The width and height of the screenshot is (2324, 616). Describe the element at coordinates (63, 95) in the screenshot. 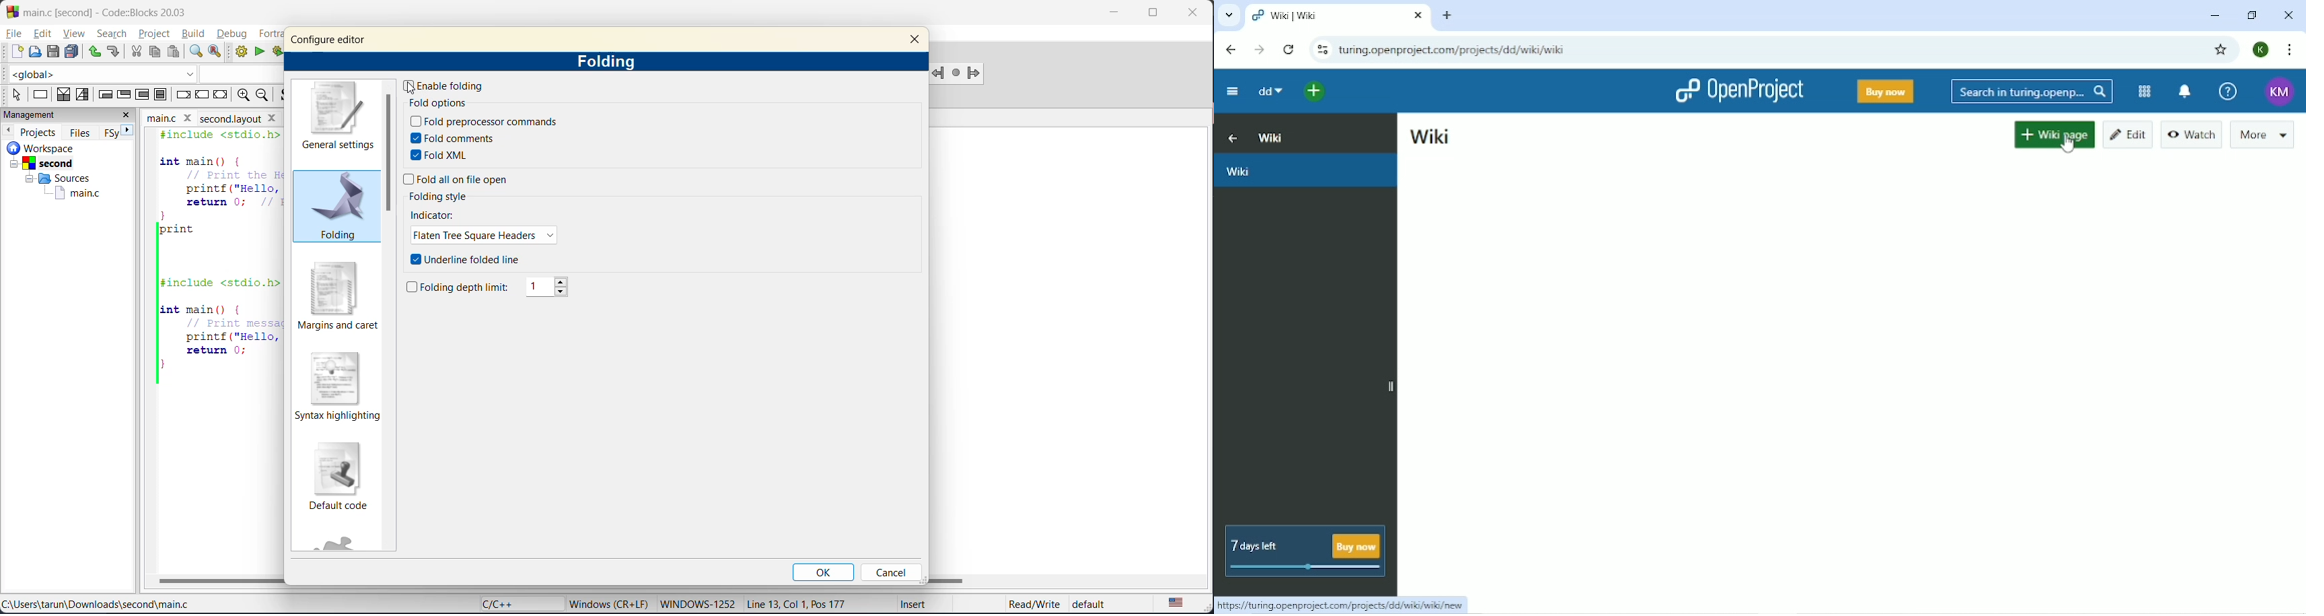

I see `decision` at that location.